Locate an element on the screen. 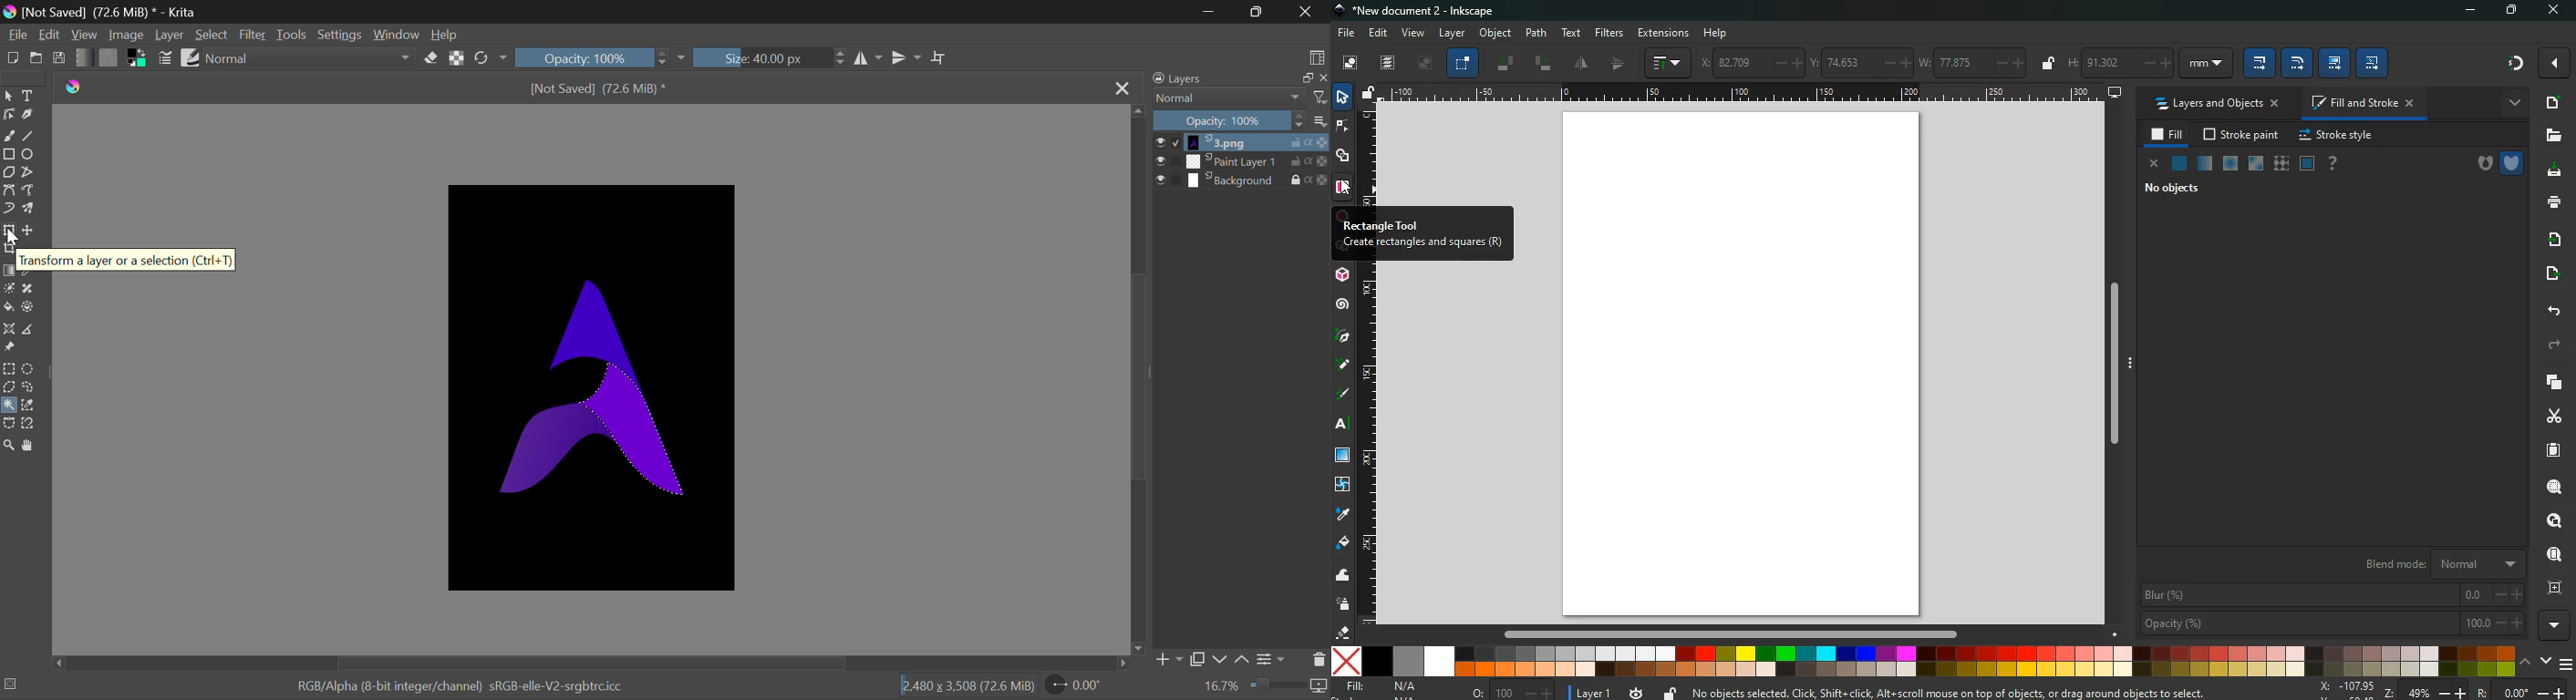  Close is located at coordinates (1120, 91).